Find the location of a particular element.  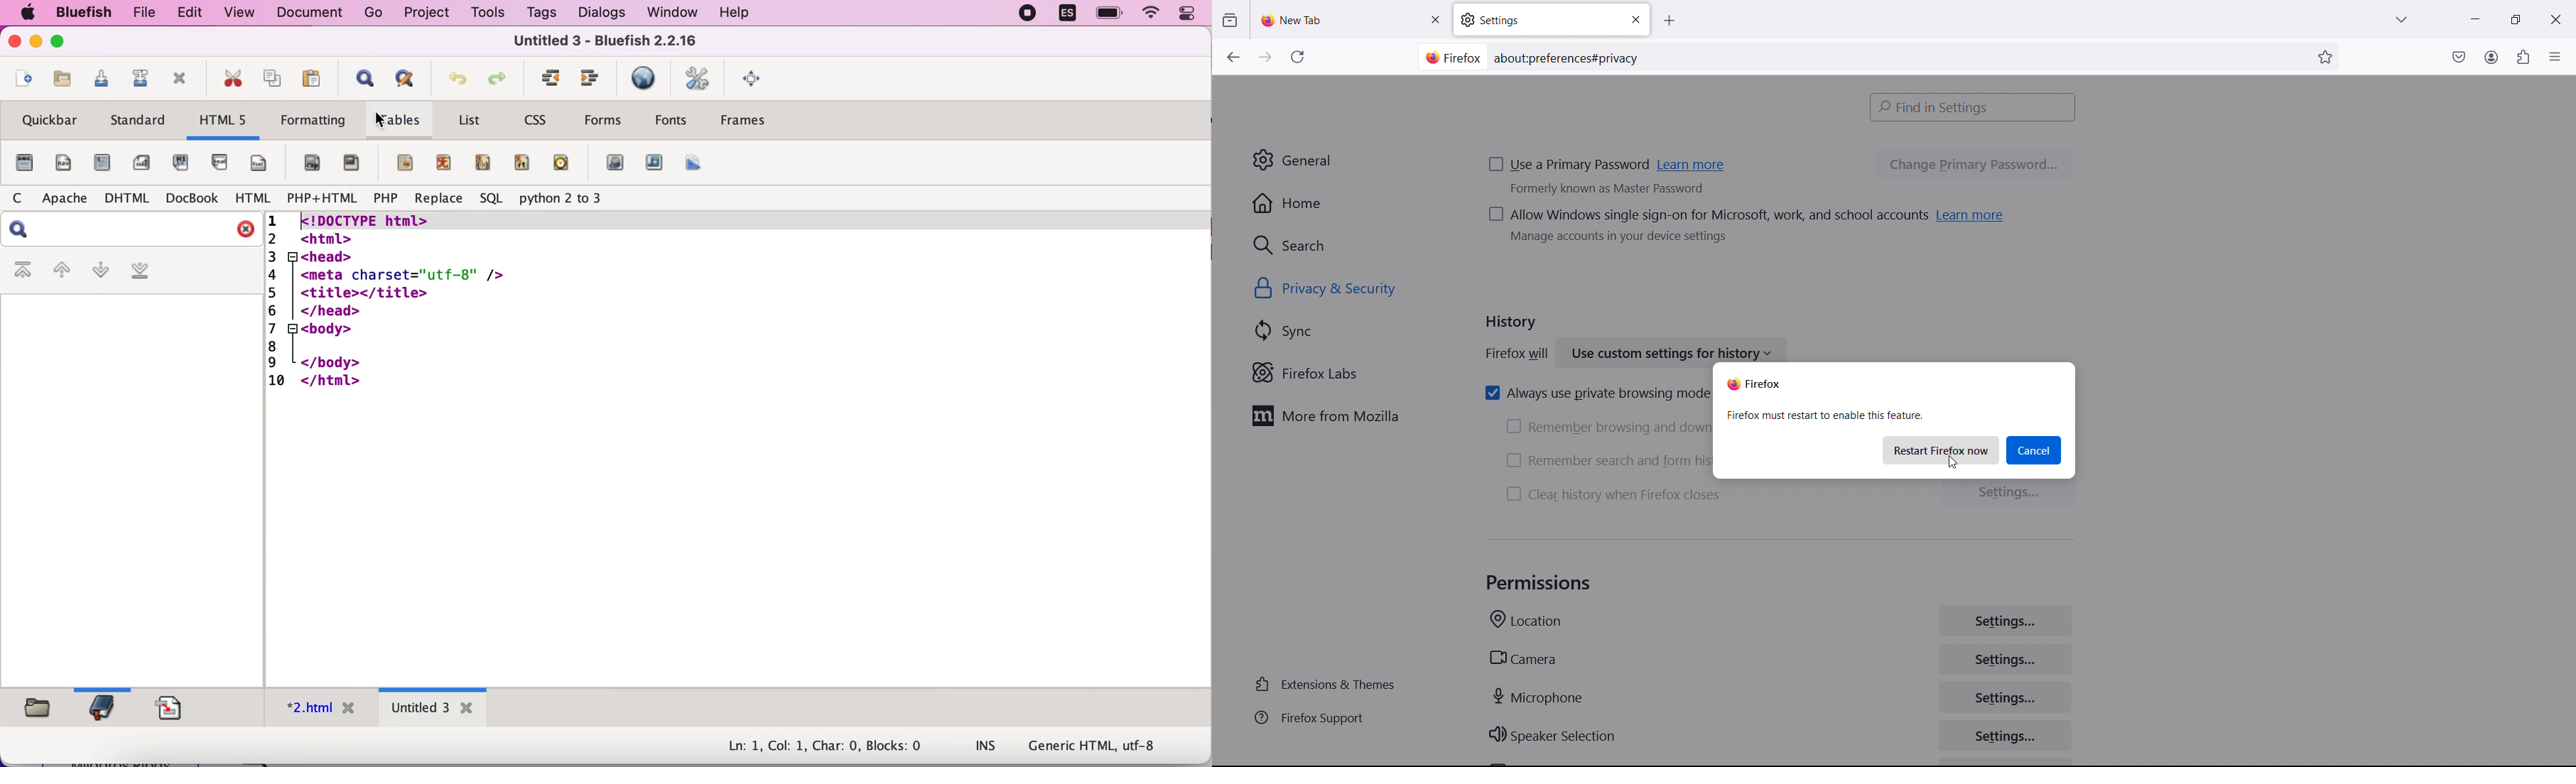

speaker selection is located at coordinates (1553, 736).